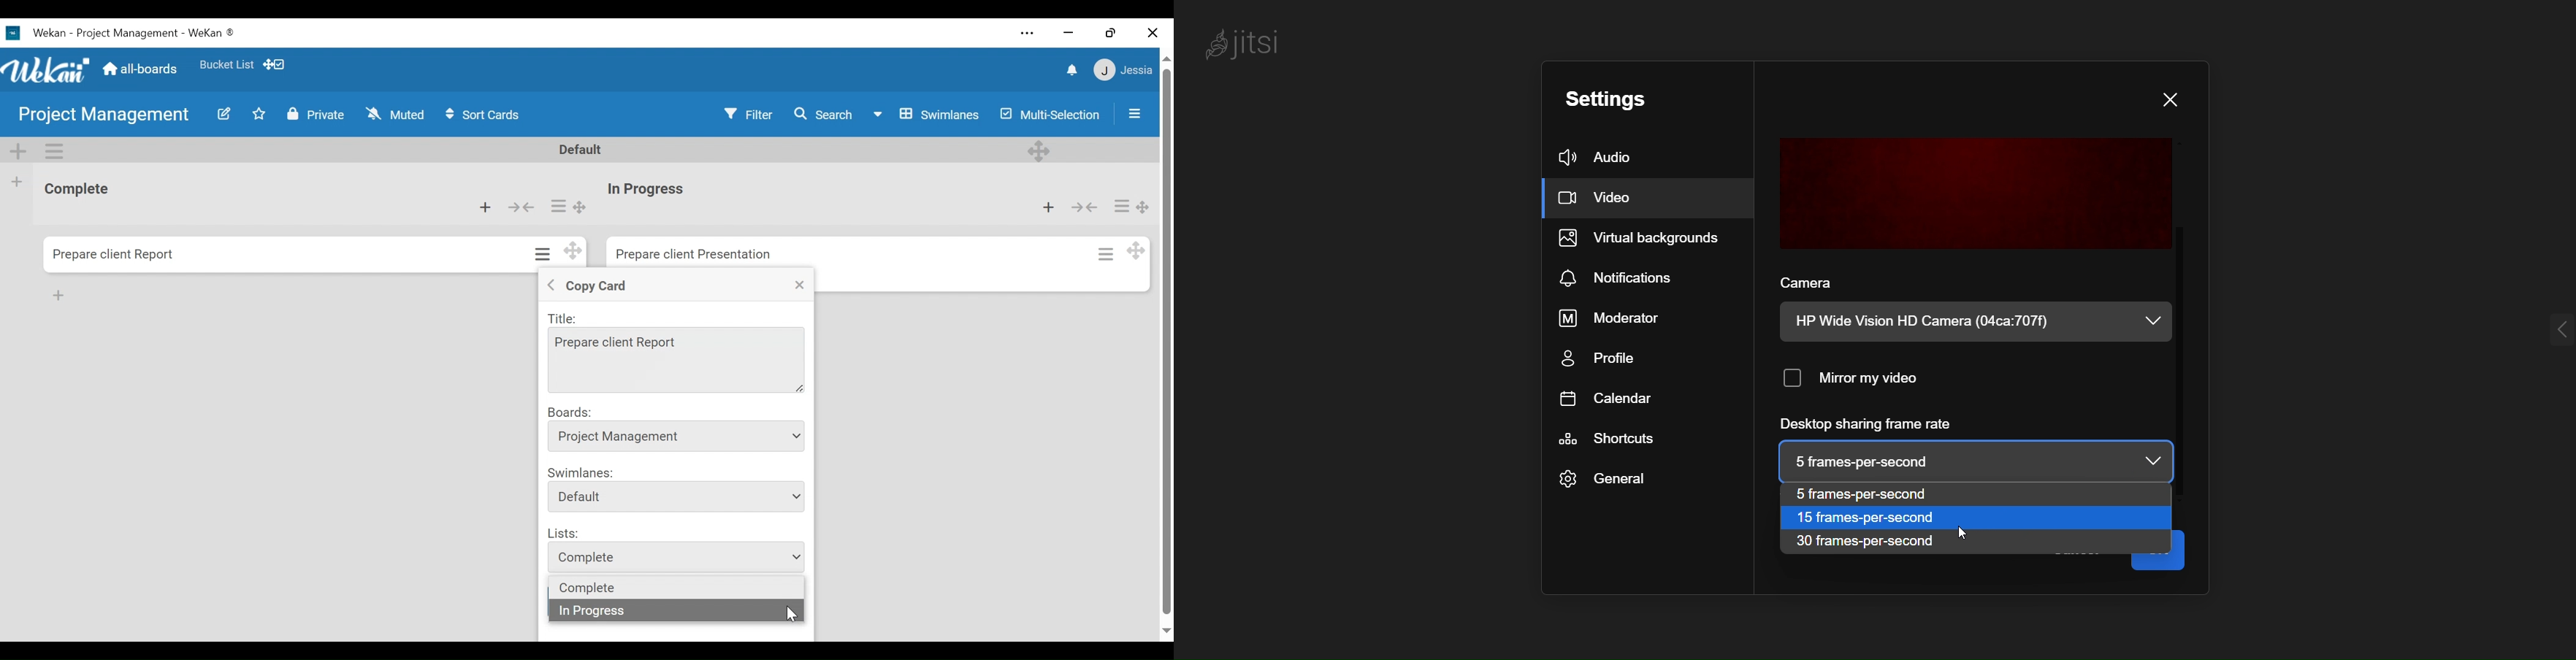 The width and height of the screenshot is (2576, 672). Describe the element at coordinates (1253, 45) in the screenshot. I see `jitsi` at that location.